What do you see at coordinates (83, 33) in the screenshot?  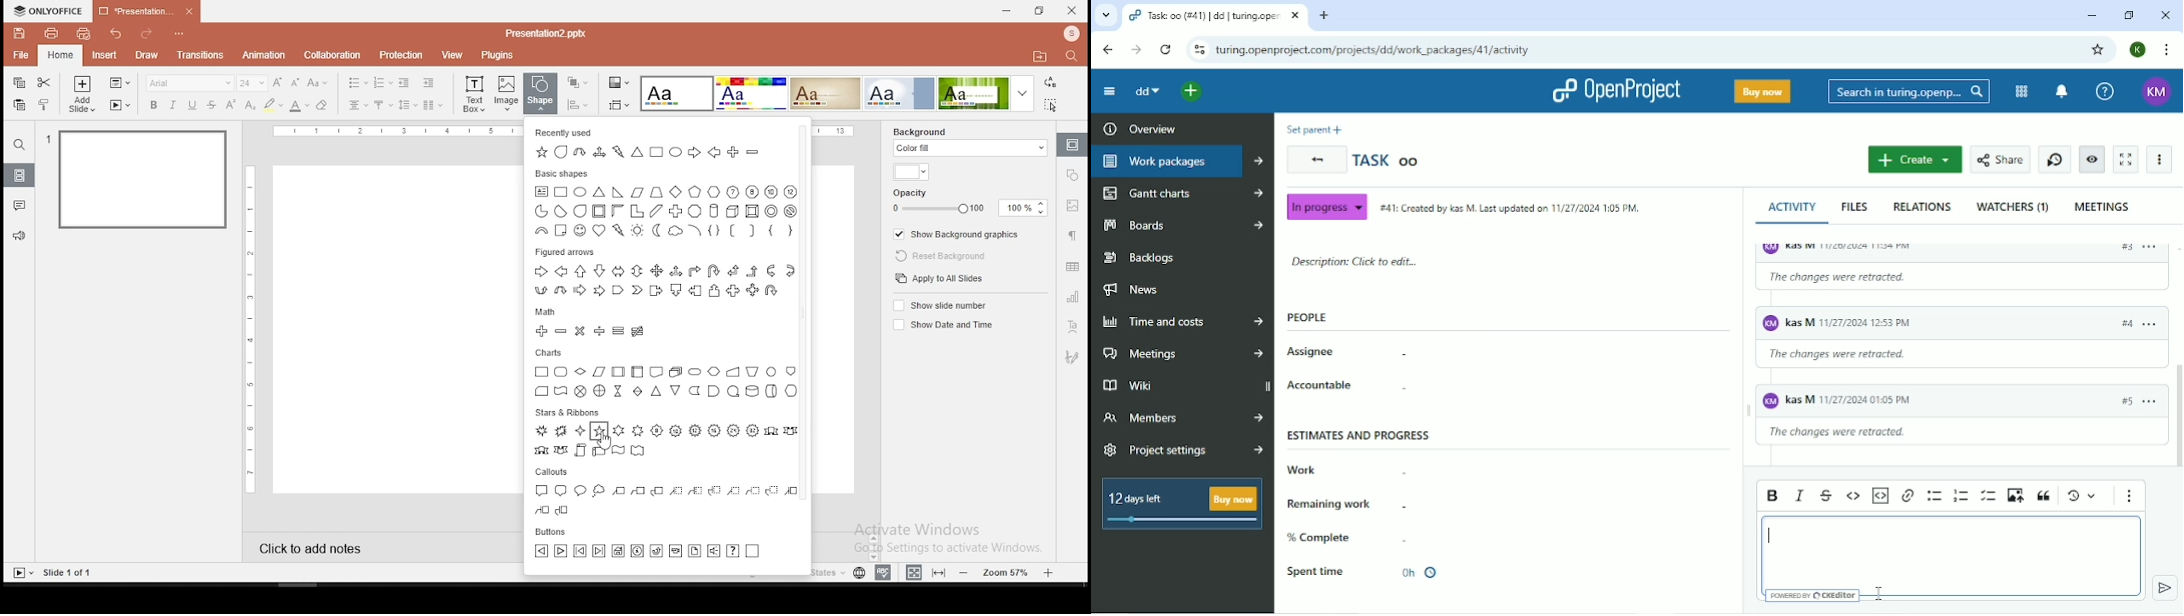 I see `quick print` at bounding box center [83, 33].